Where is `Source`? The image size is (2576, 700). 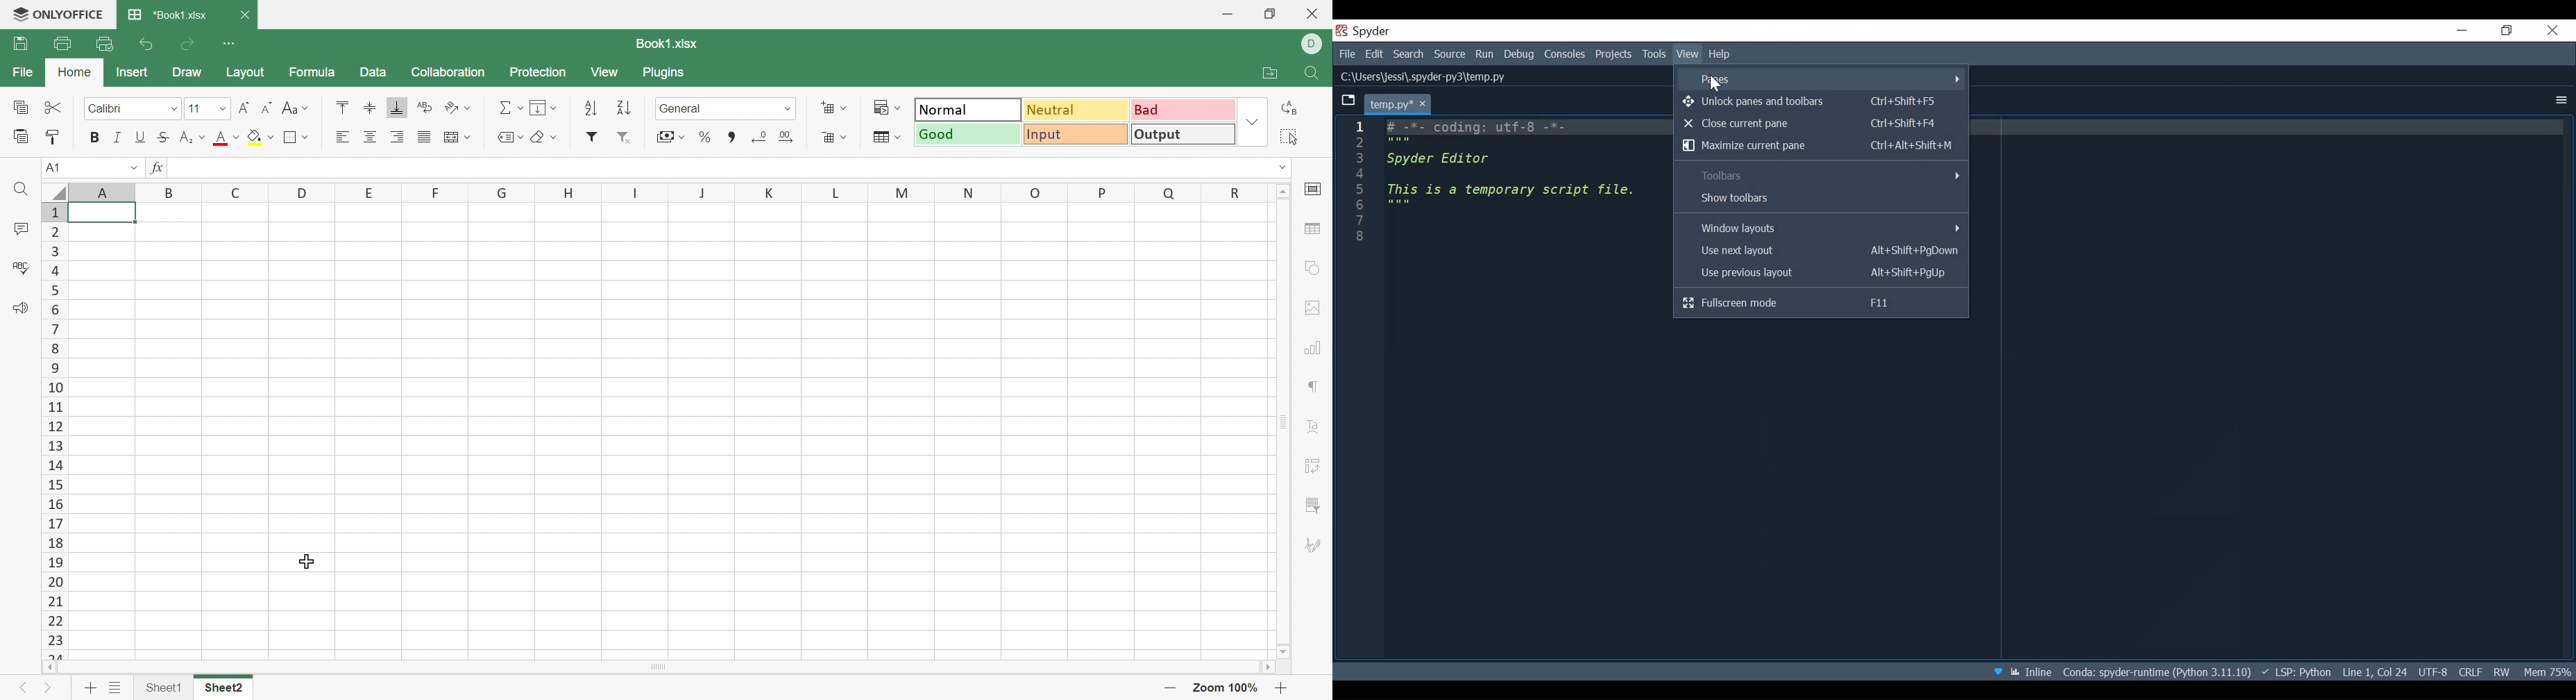
Source is located at coordinates (1451, 54).